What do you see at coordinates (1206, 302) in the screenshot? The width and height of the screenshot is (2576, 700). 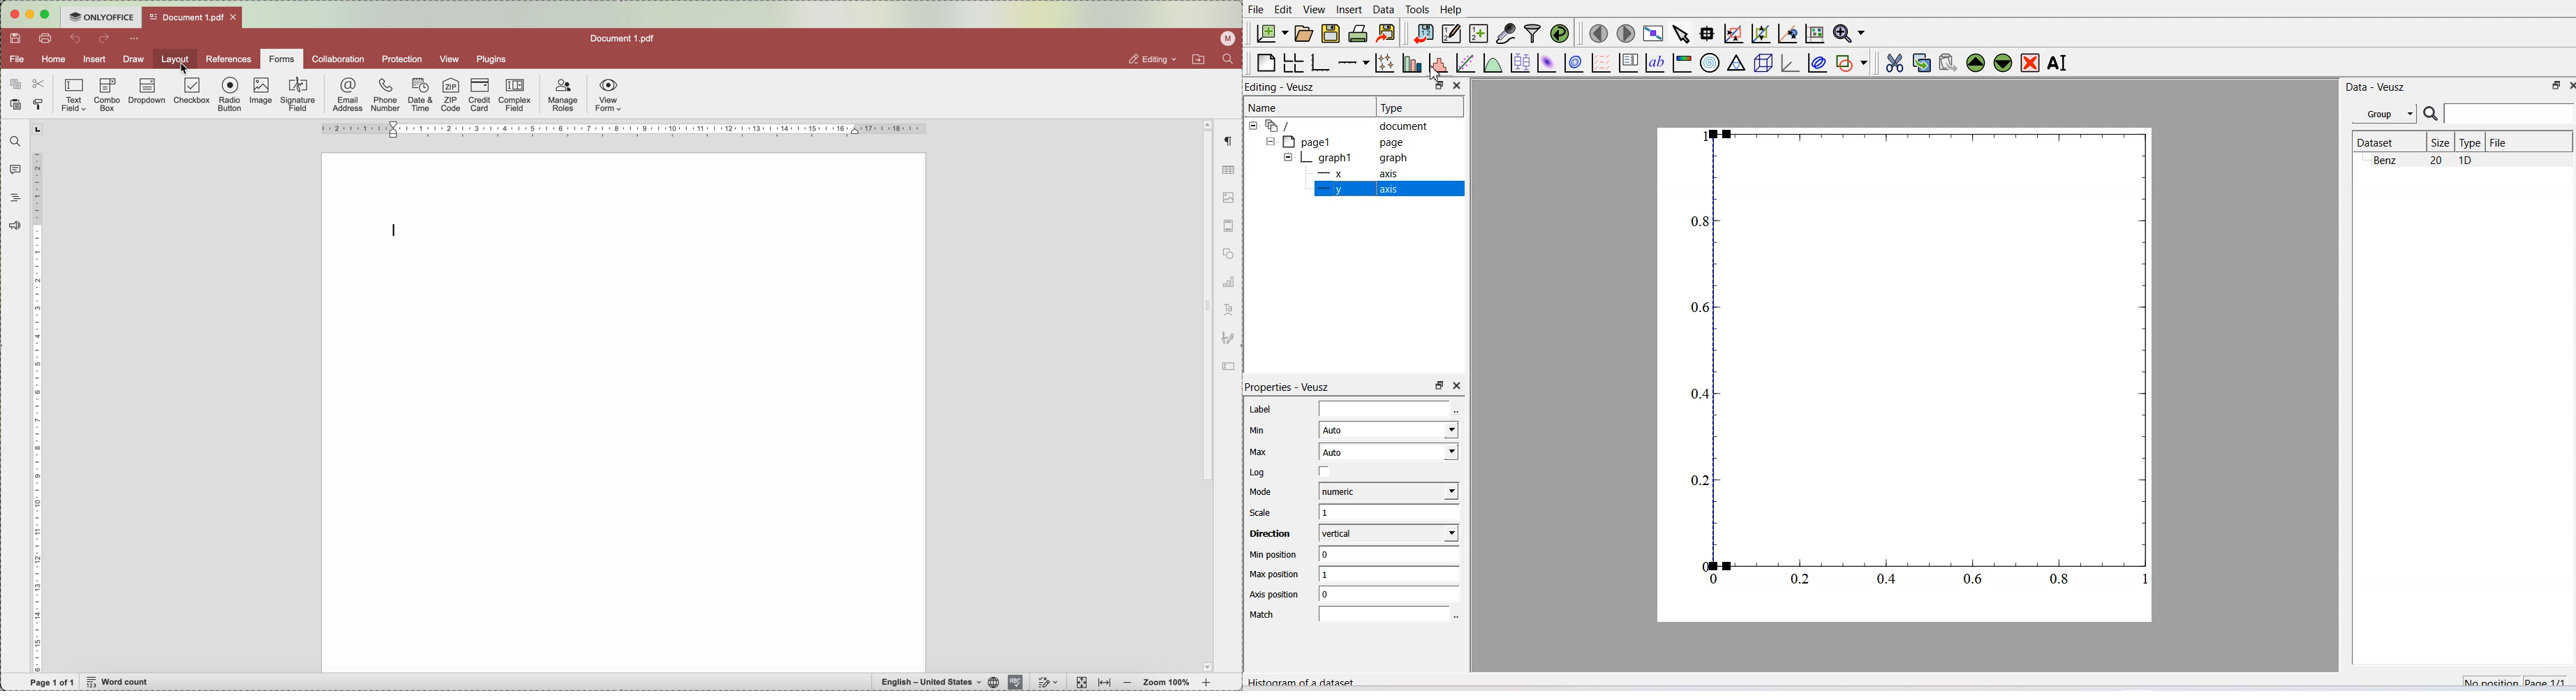 I see `scroll bar` at bounding box center [1206, 302].